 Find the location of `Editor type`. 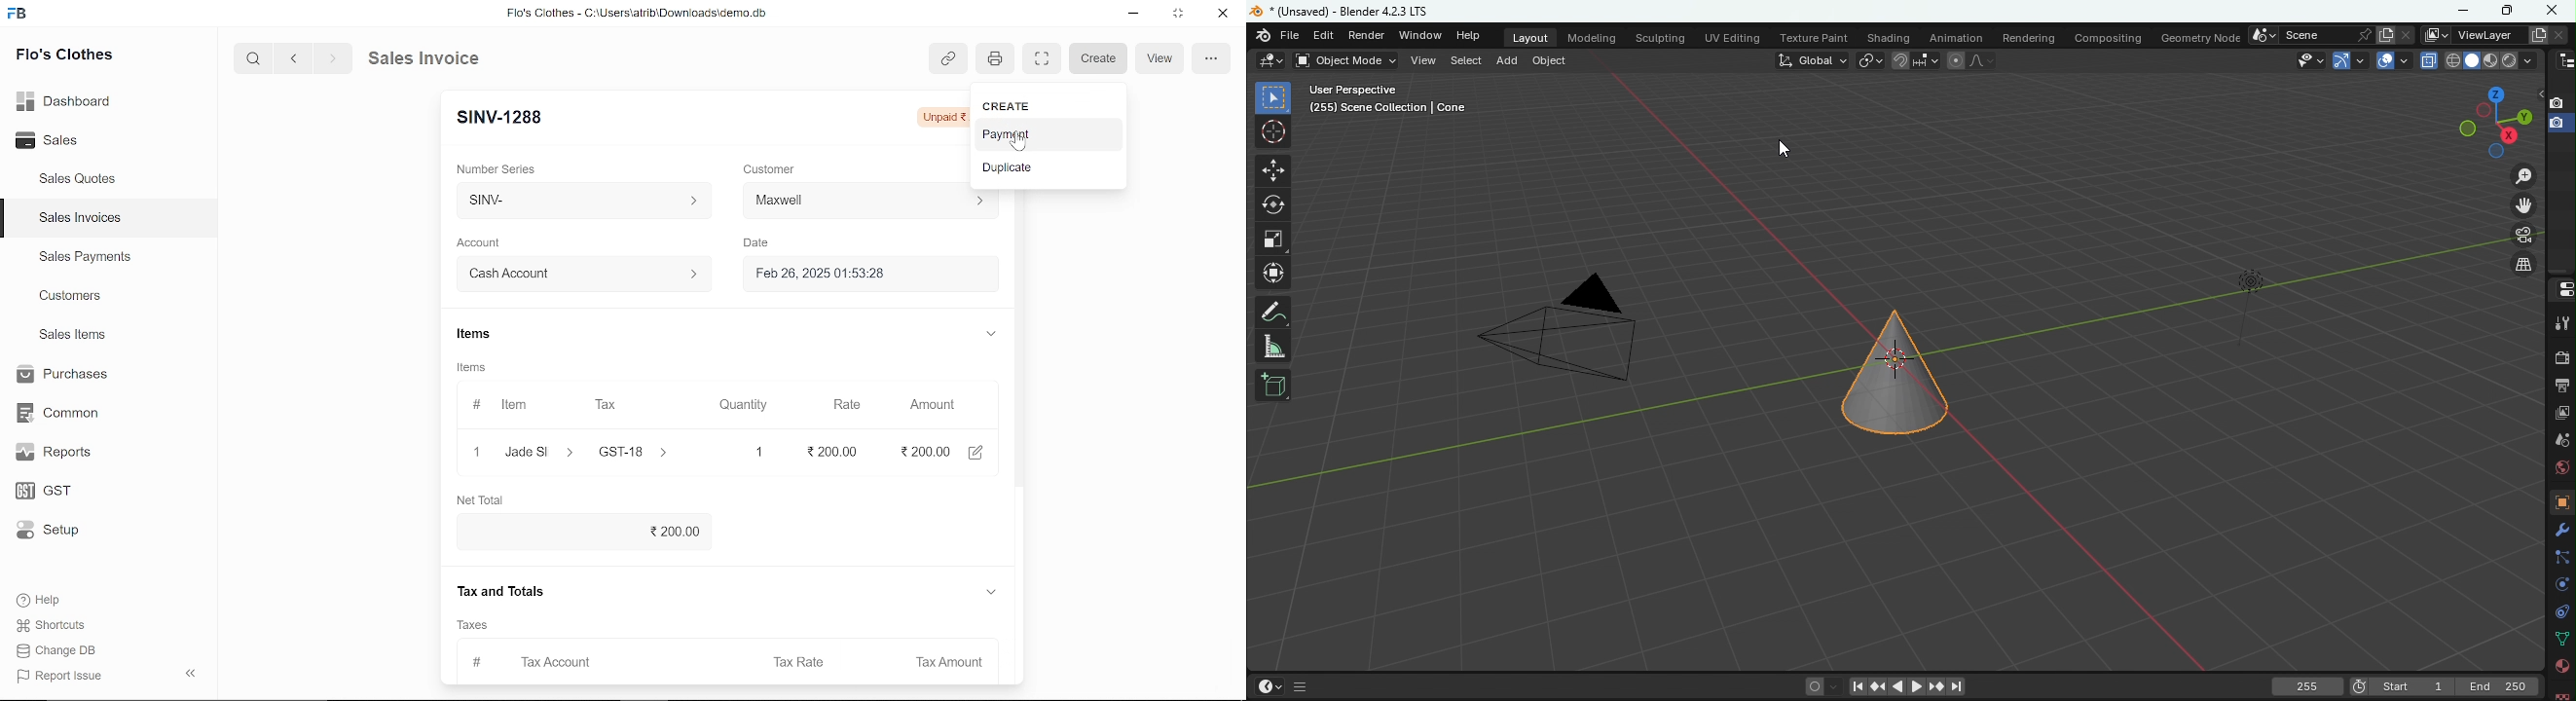

Editor type is located at coordinates (1270, 60).